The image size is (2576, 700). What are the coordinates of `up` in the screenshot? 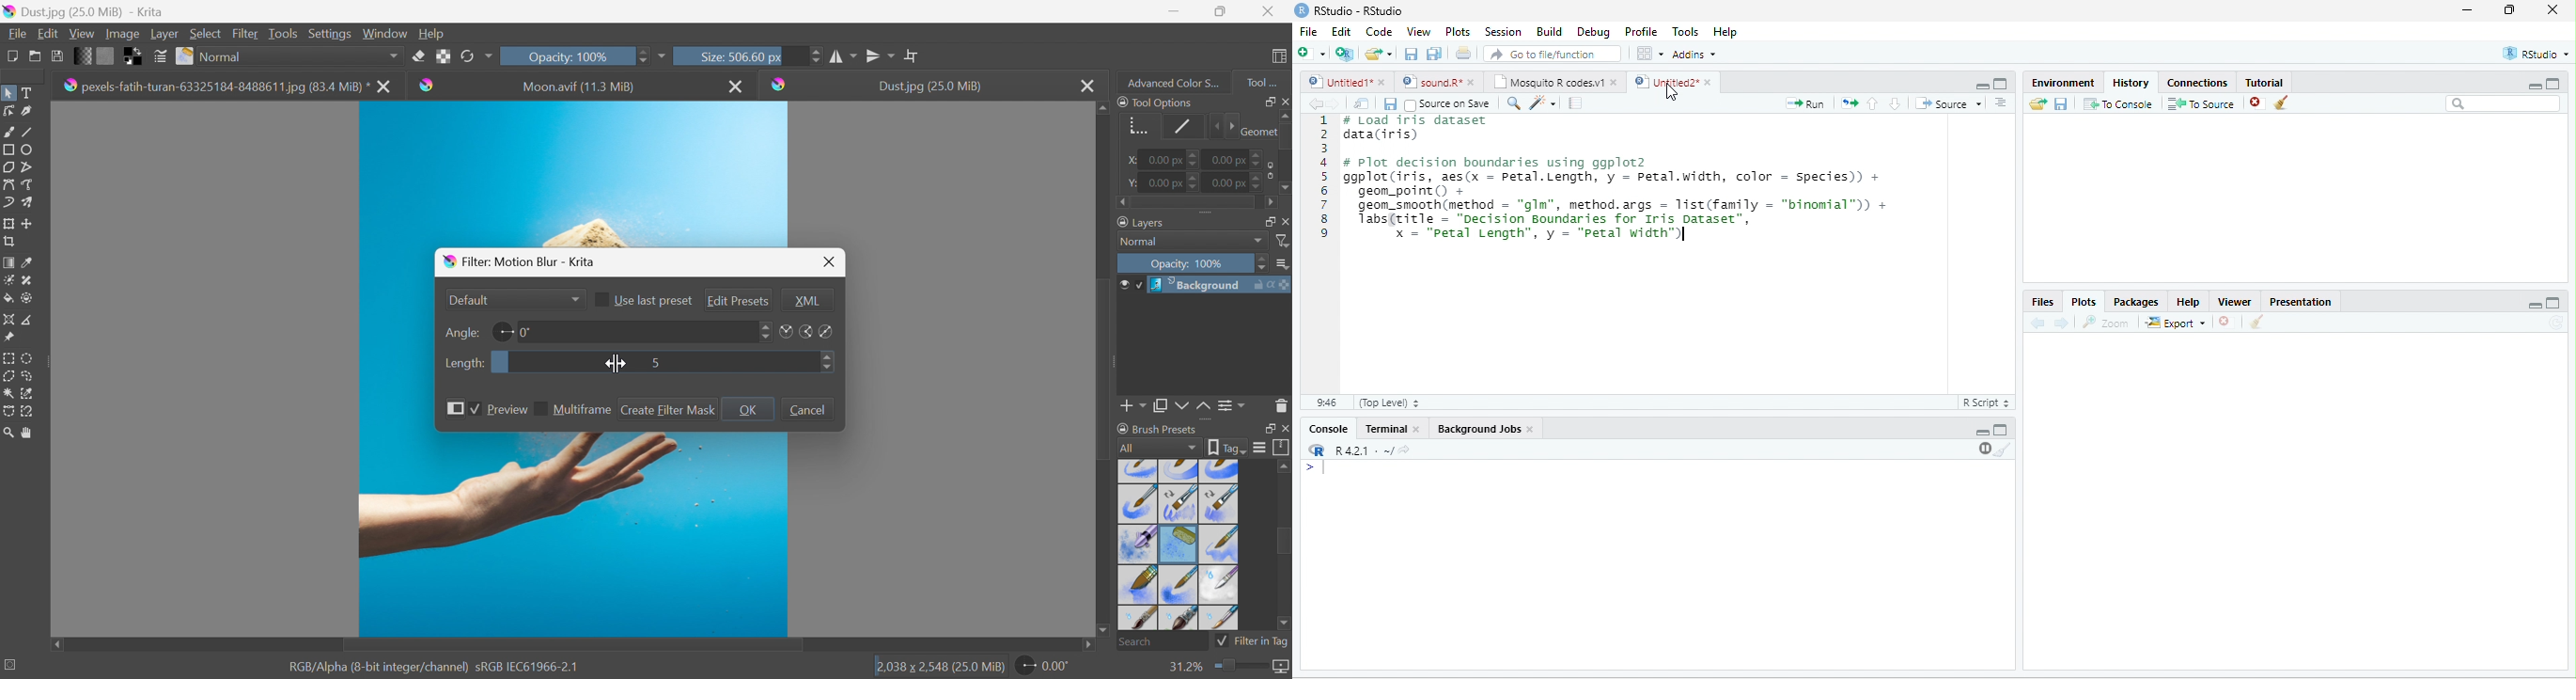 It's located at (1873, 103).